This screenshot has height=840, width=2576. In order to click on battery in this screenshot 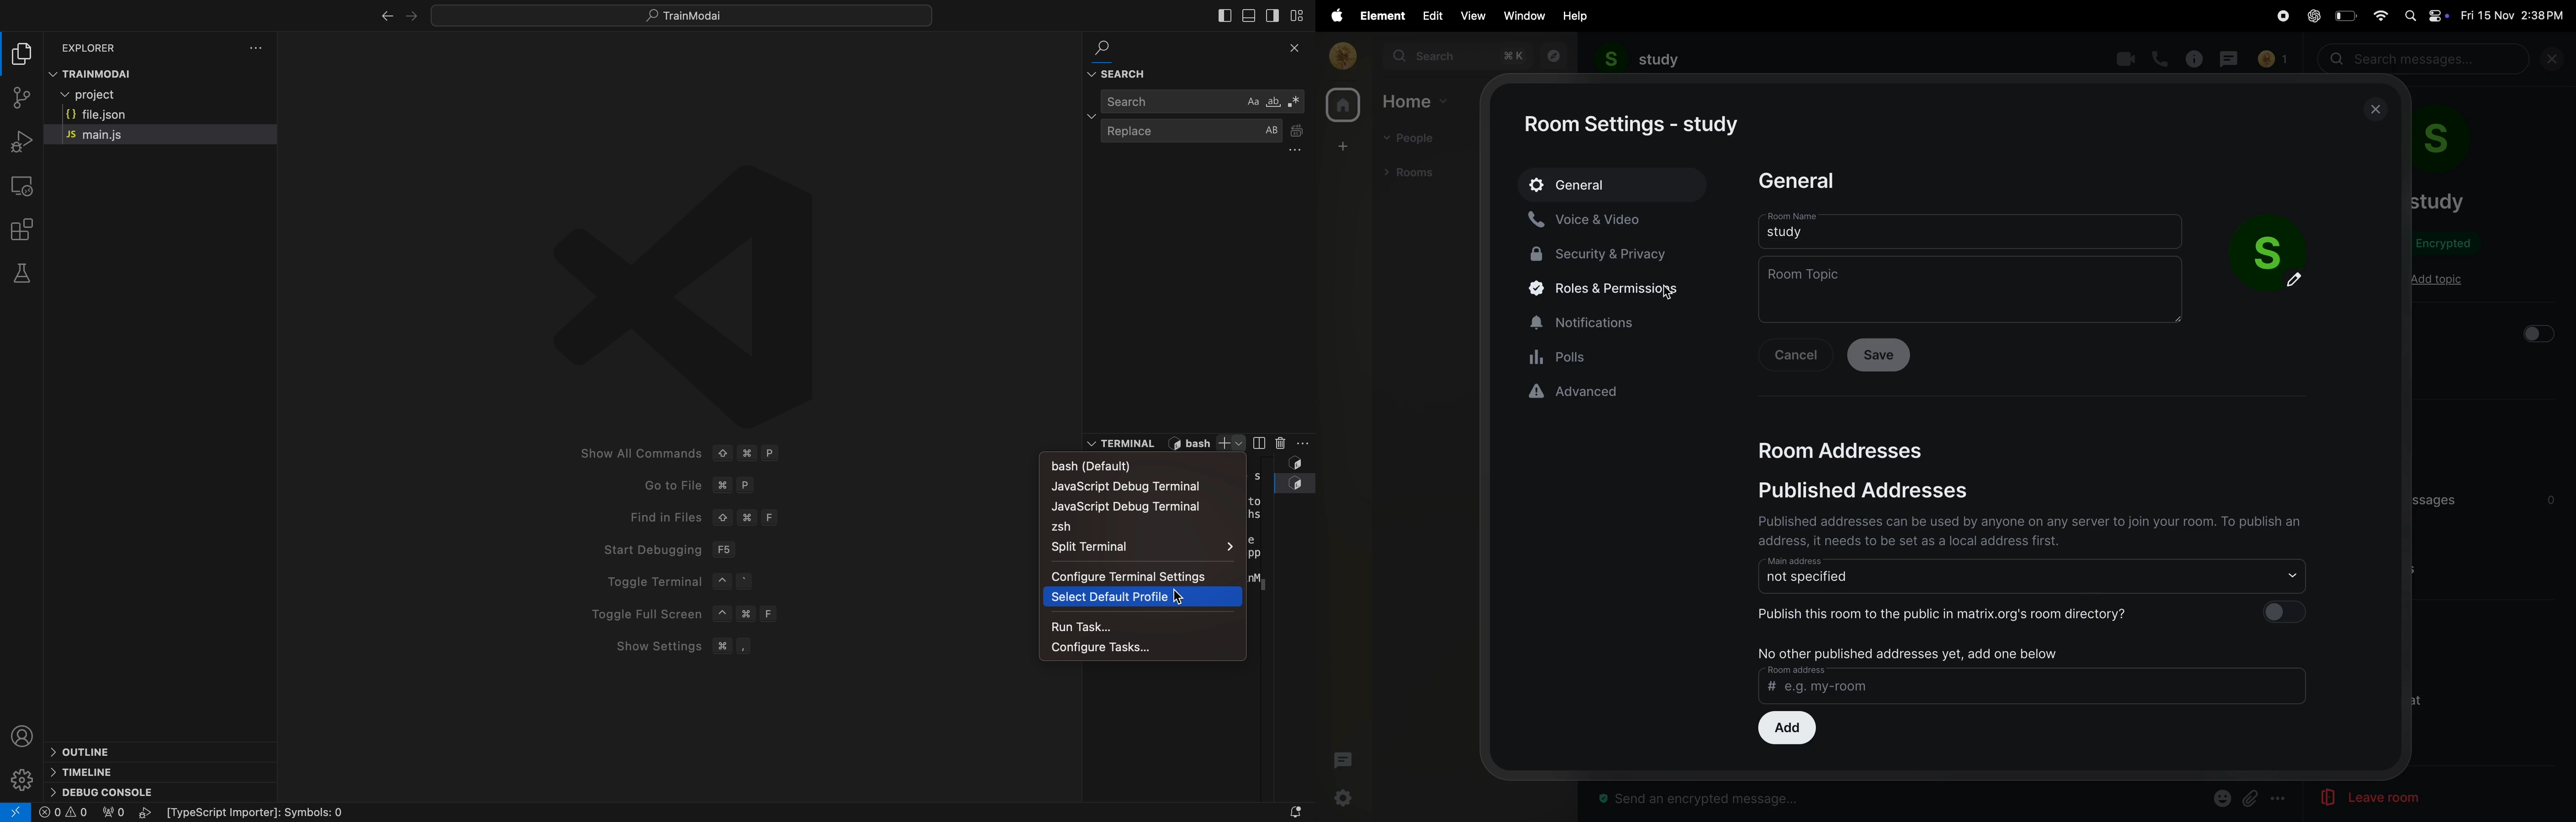, I will do `click(2344, 15)`.